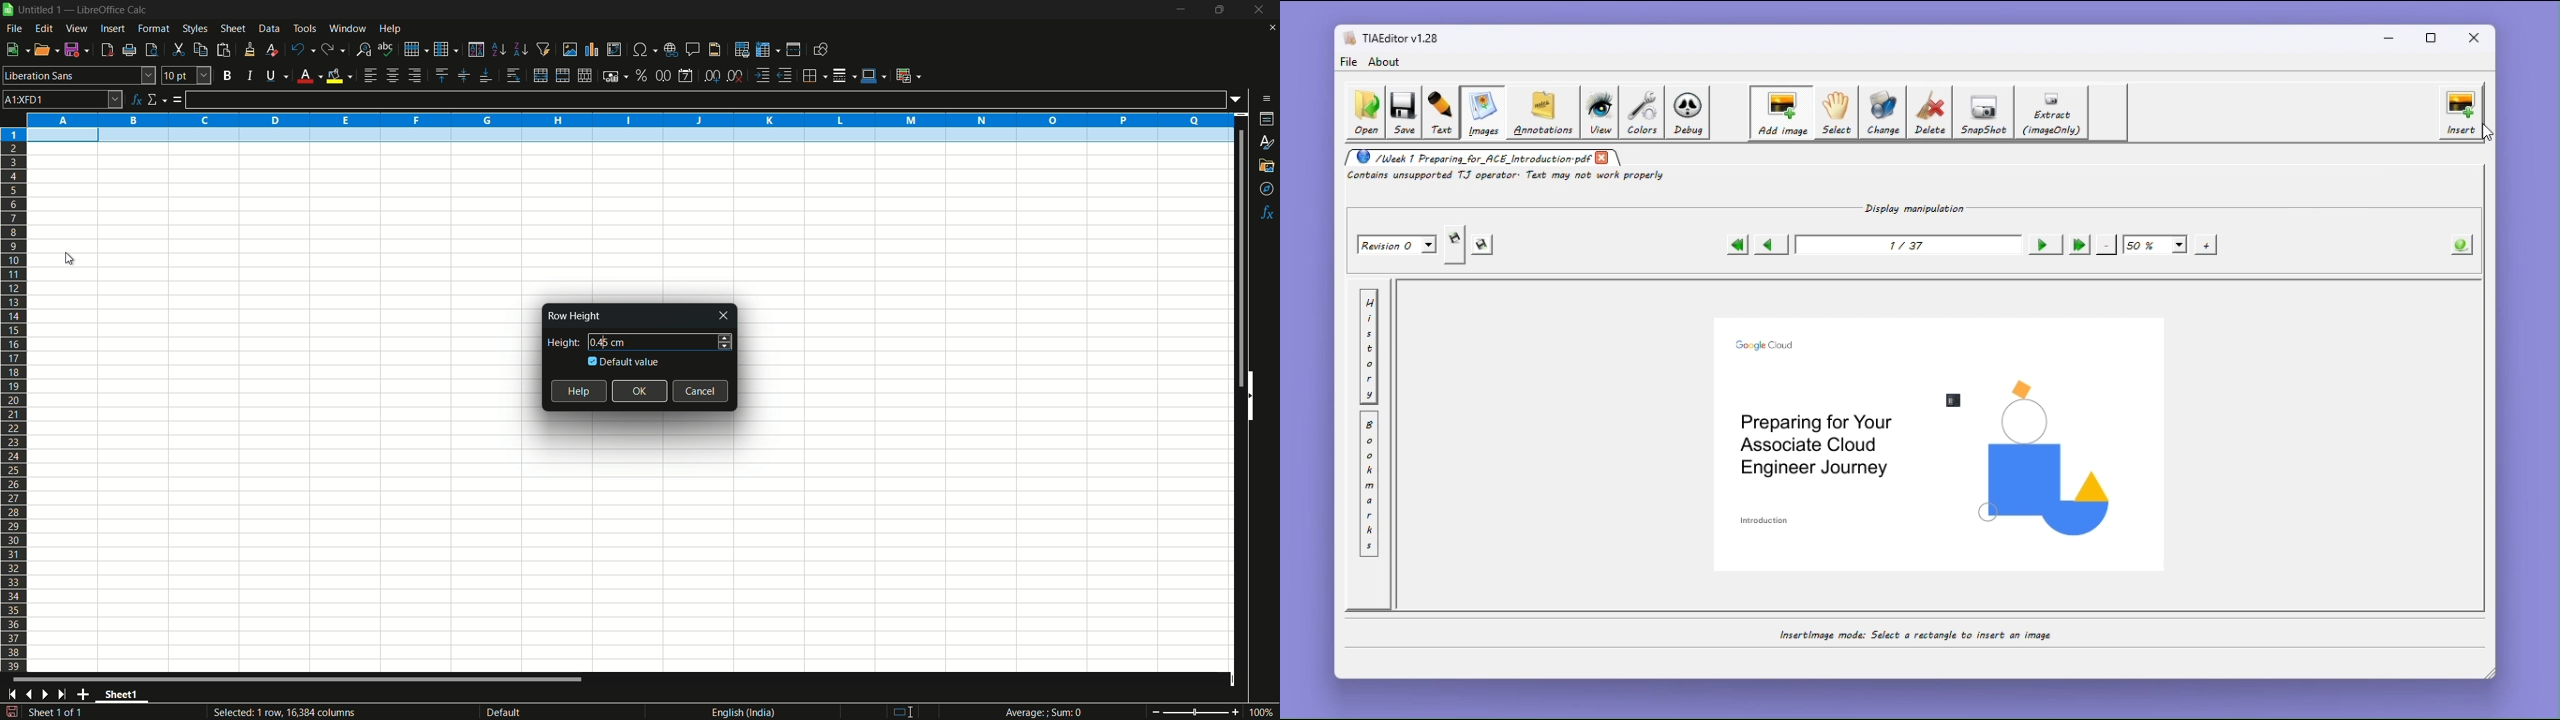  What do you see at coordinates (715, 50) in the screenshot?
I see `header and footer` at bounding box center [715, 50].